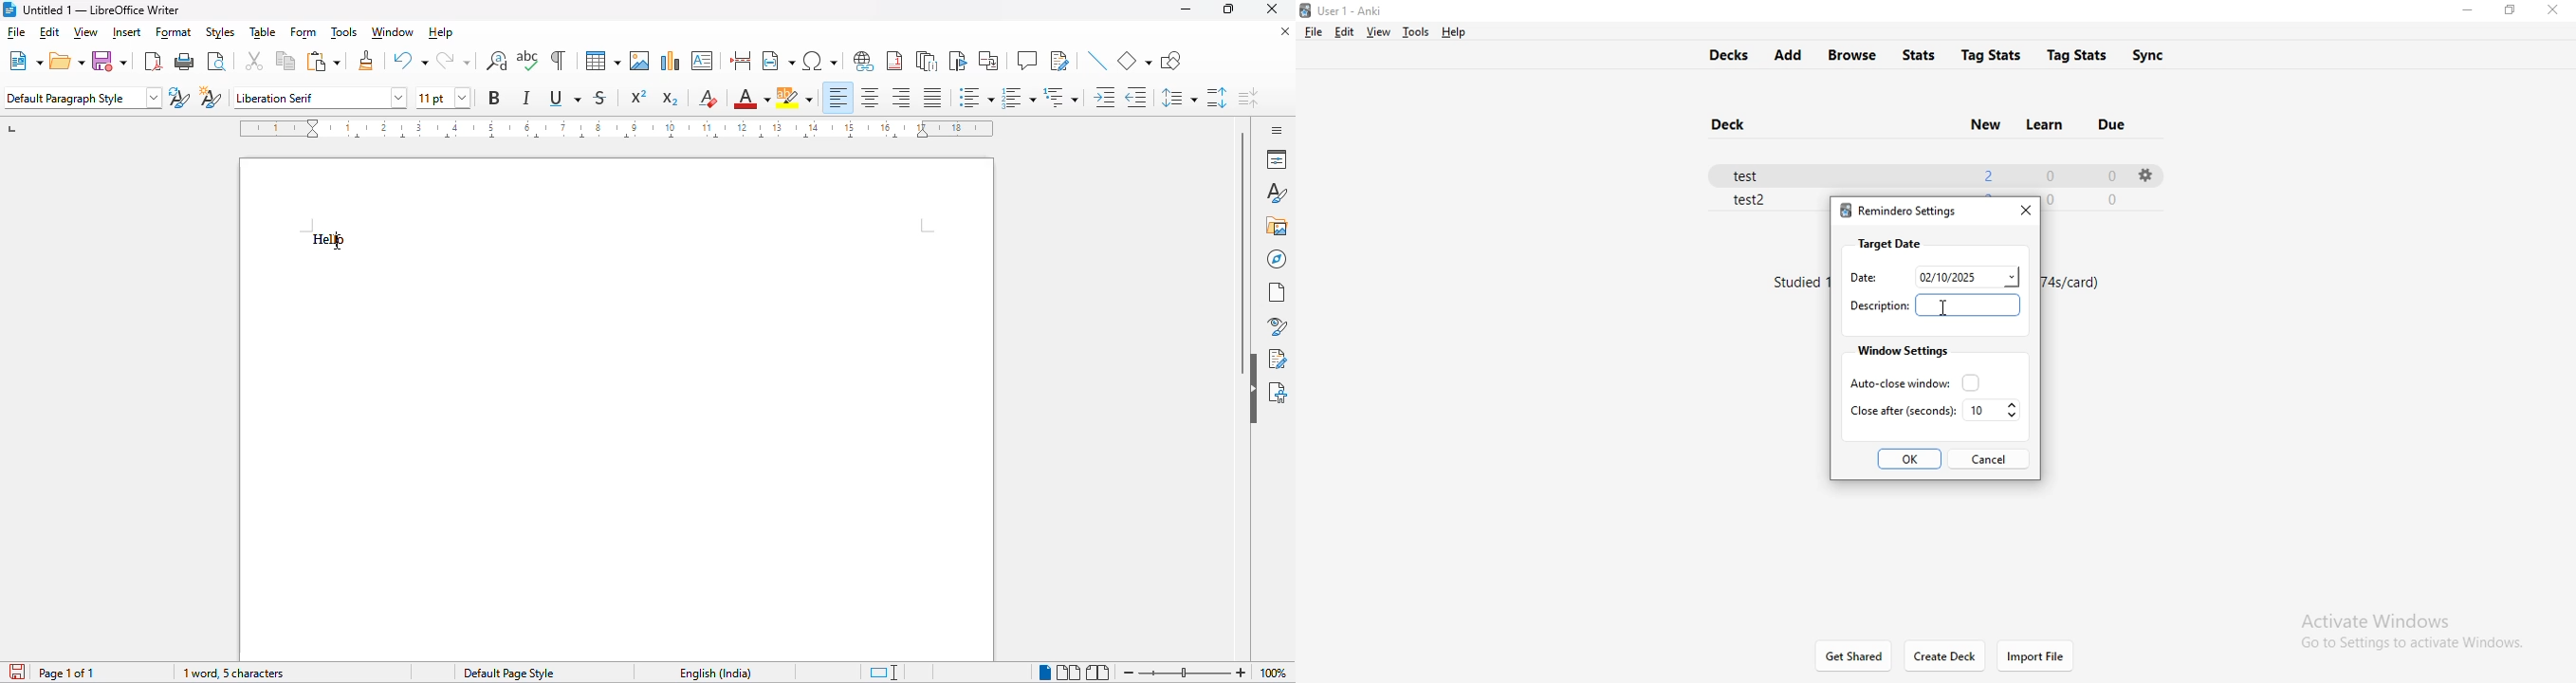  Describe the element at coordinates (600, 98) in the screenshot. I see `strikethrough` at that location.